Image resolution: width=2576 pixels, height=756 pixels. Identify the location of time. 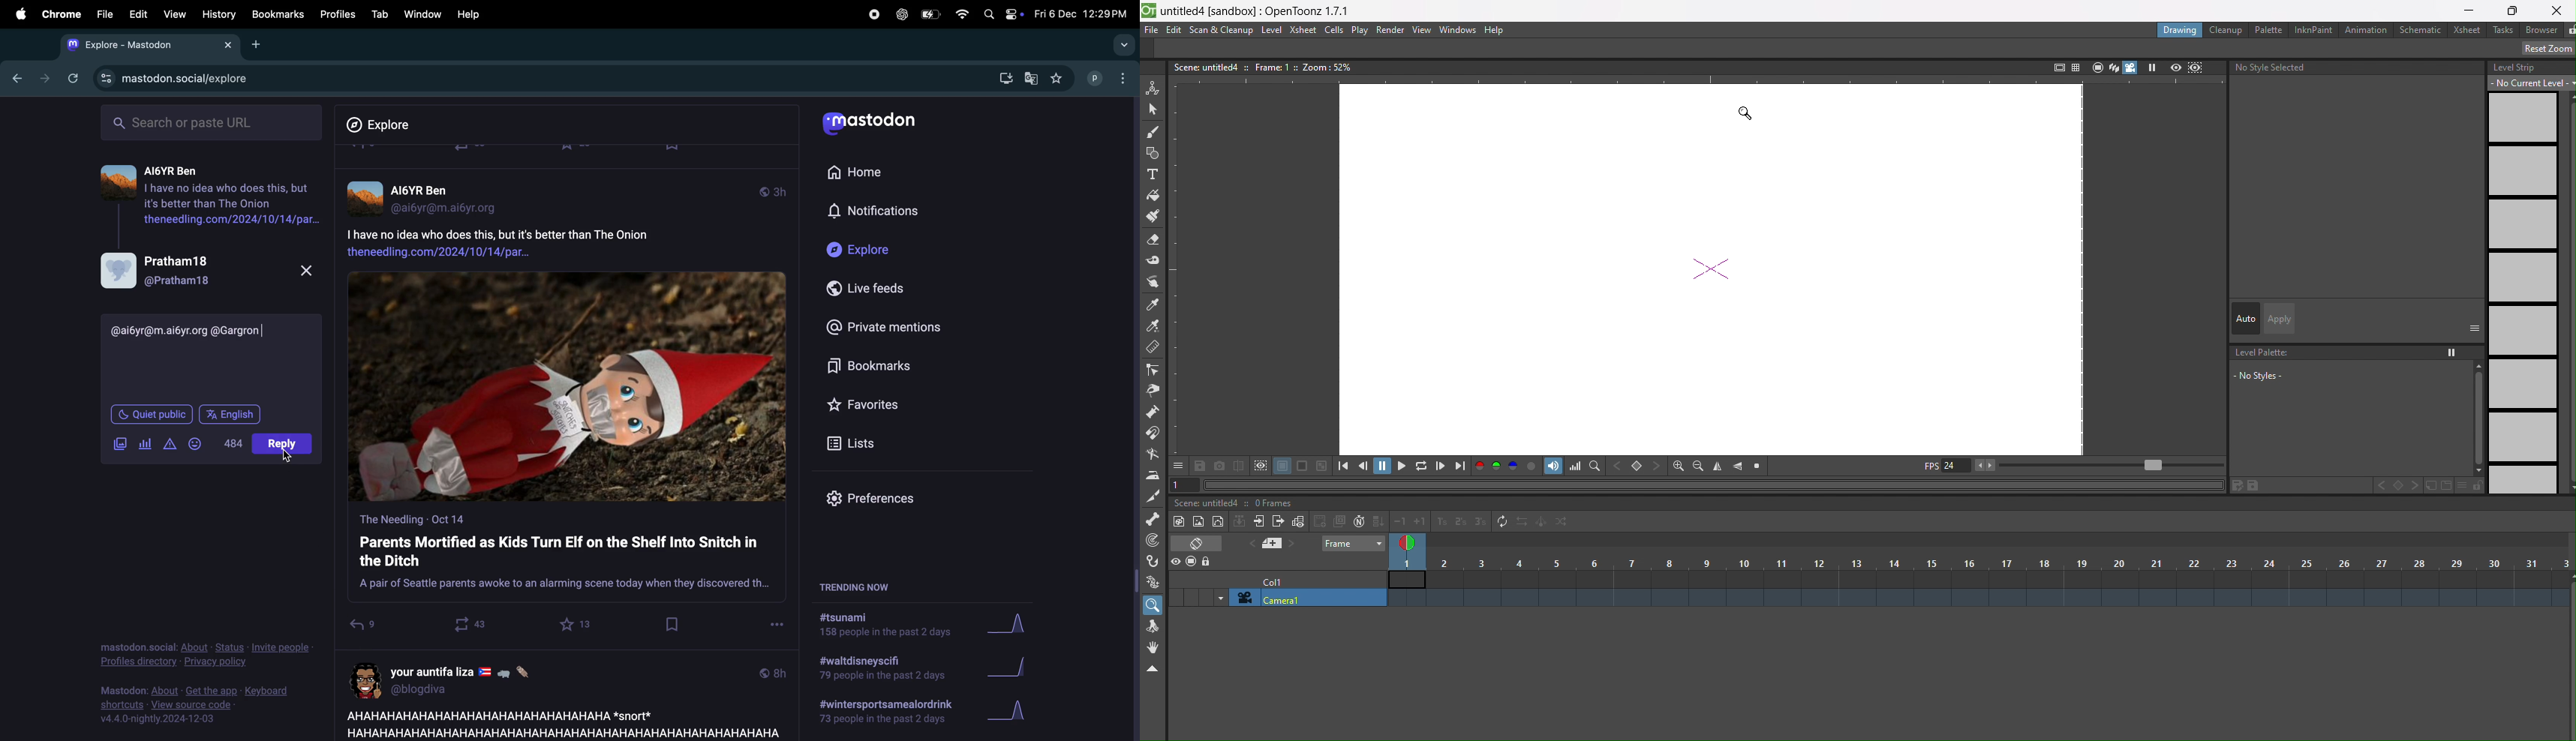
(772, 672).